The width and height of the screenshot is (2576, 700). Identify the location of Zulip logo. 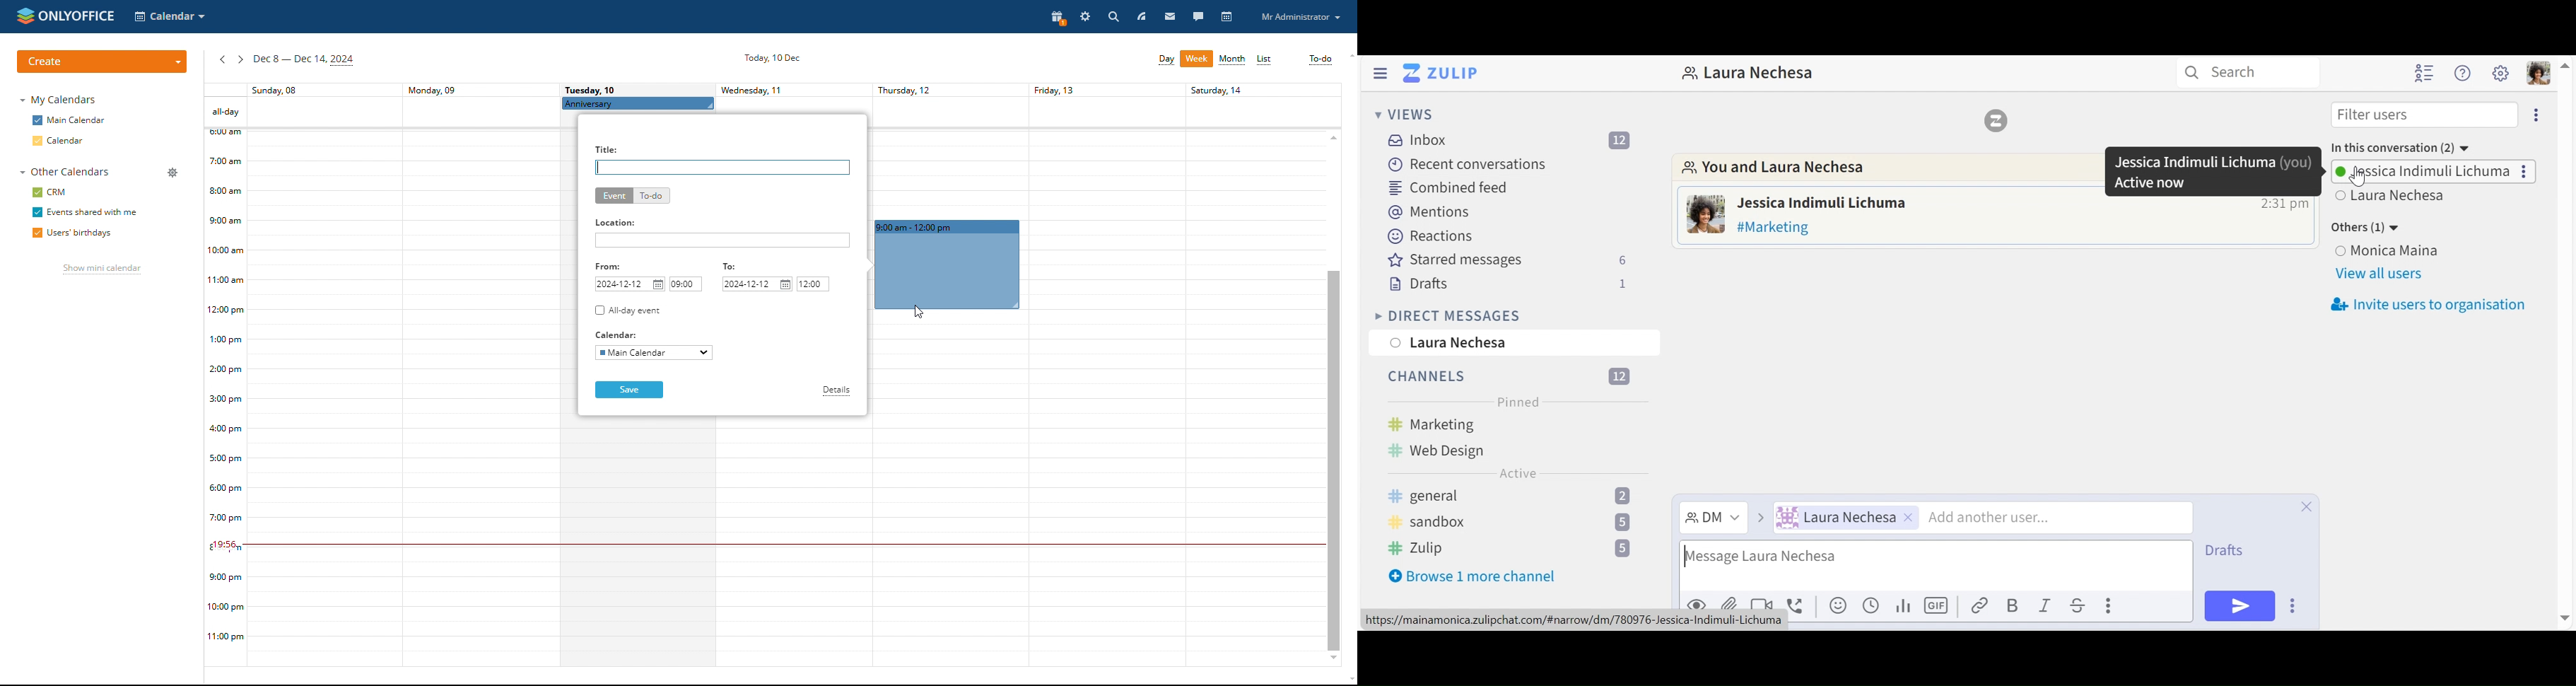
(1999, 123).